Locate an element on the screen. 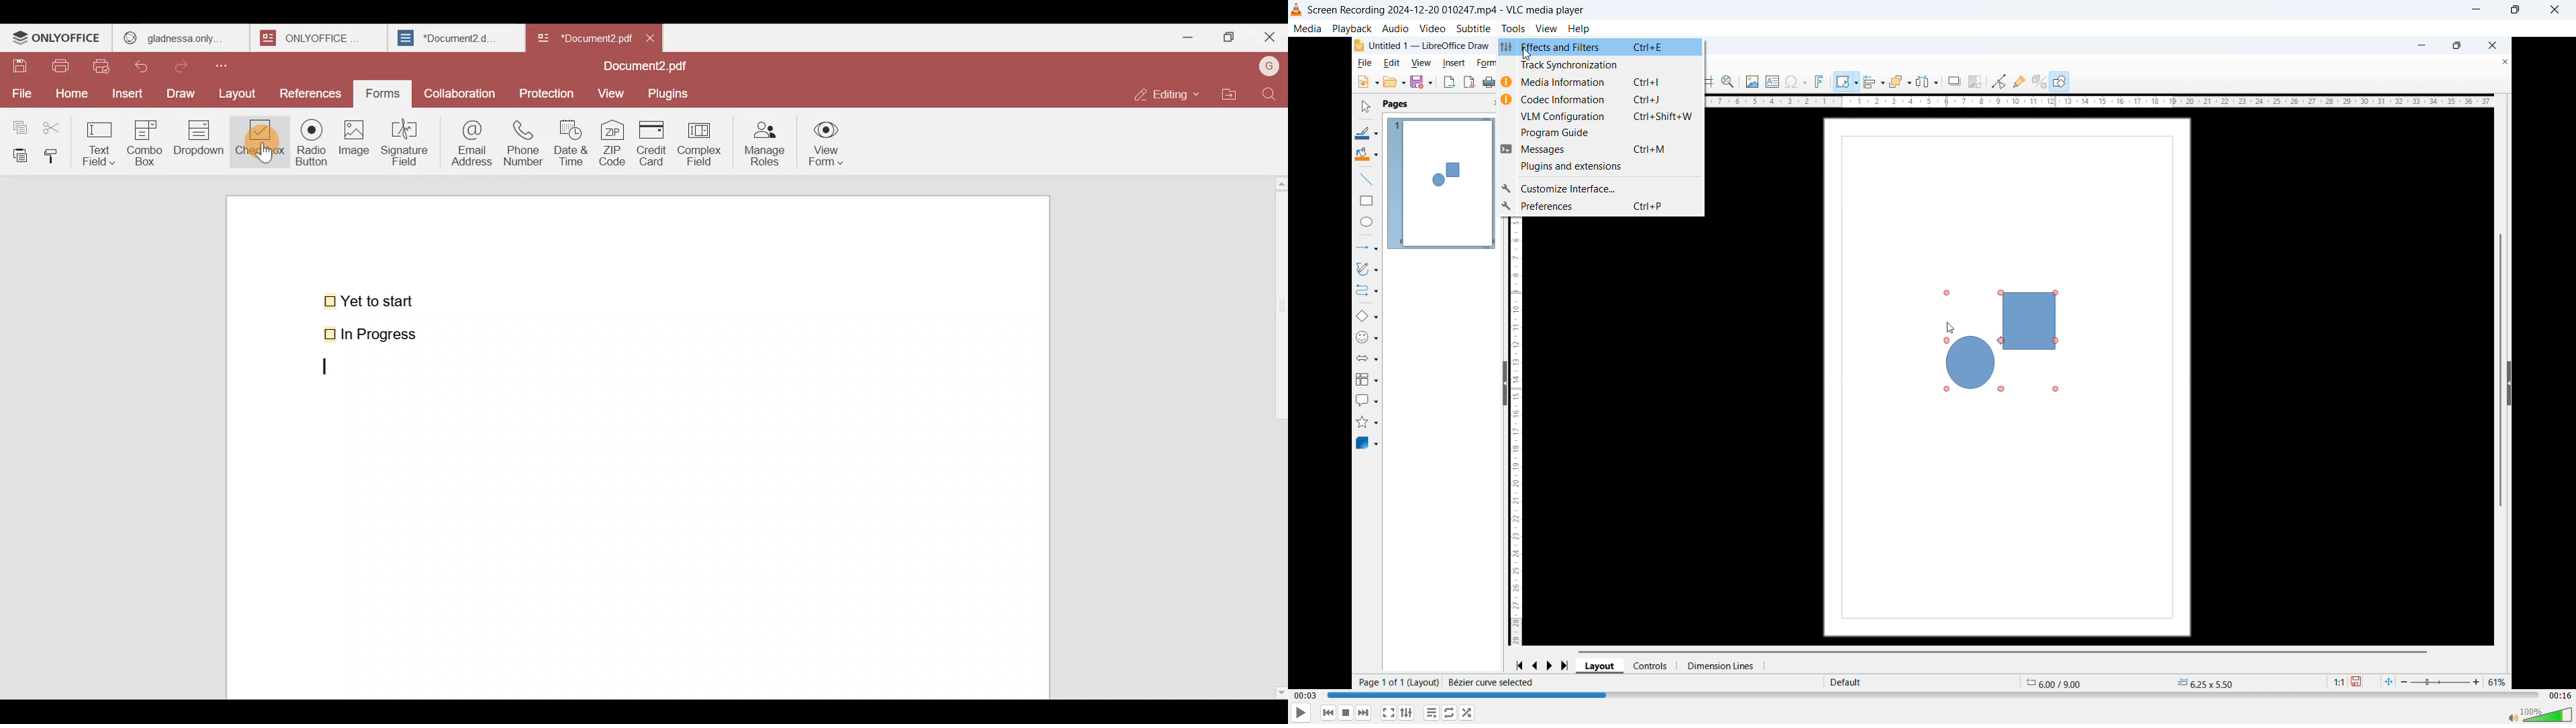  Draw is located at coordinates (184, 92).